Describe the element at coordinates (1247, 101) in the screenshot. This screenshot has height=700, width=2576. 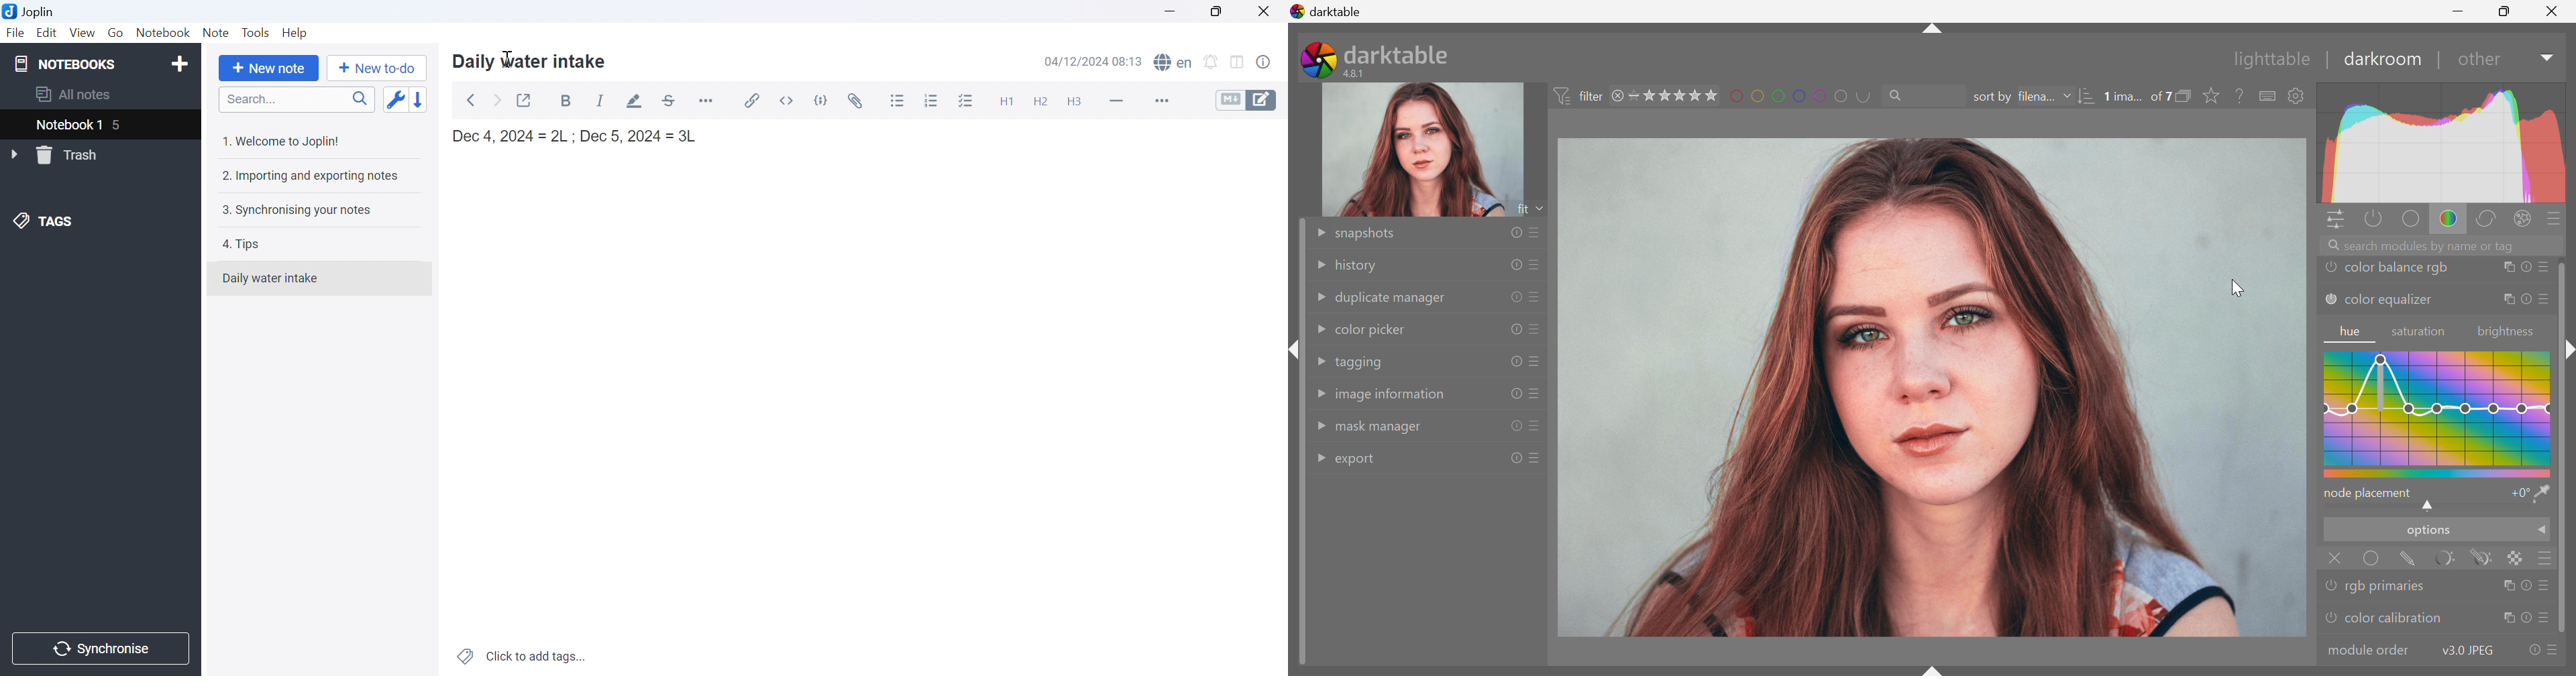
I see `Toggle editors` at that location.